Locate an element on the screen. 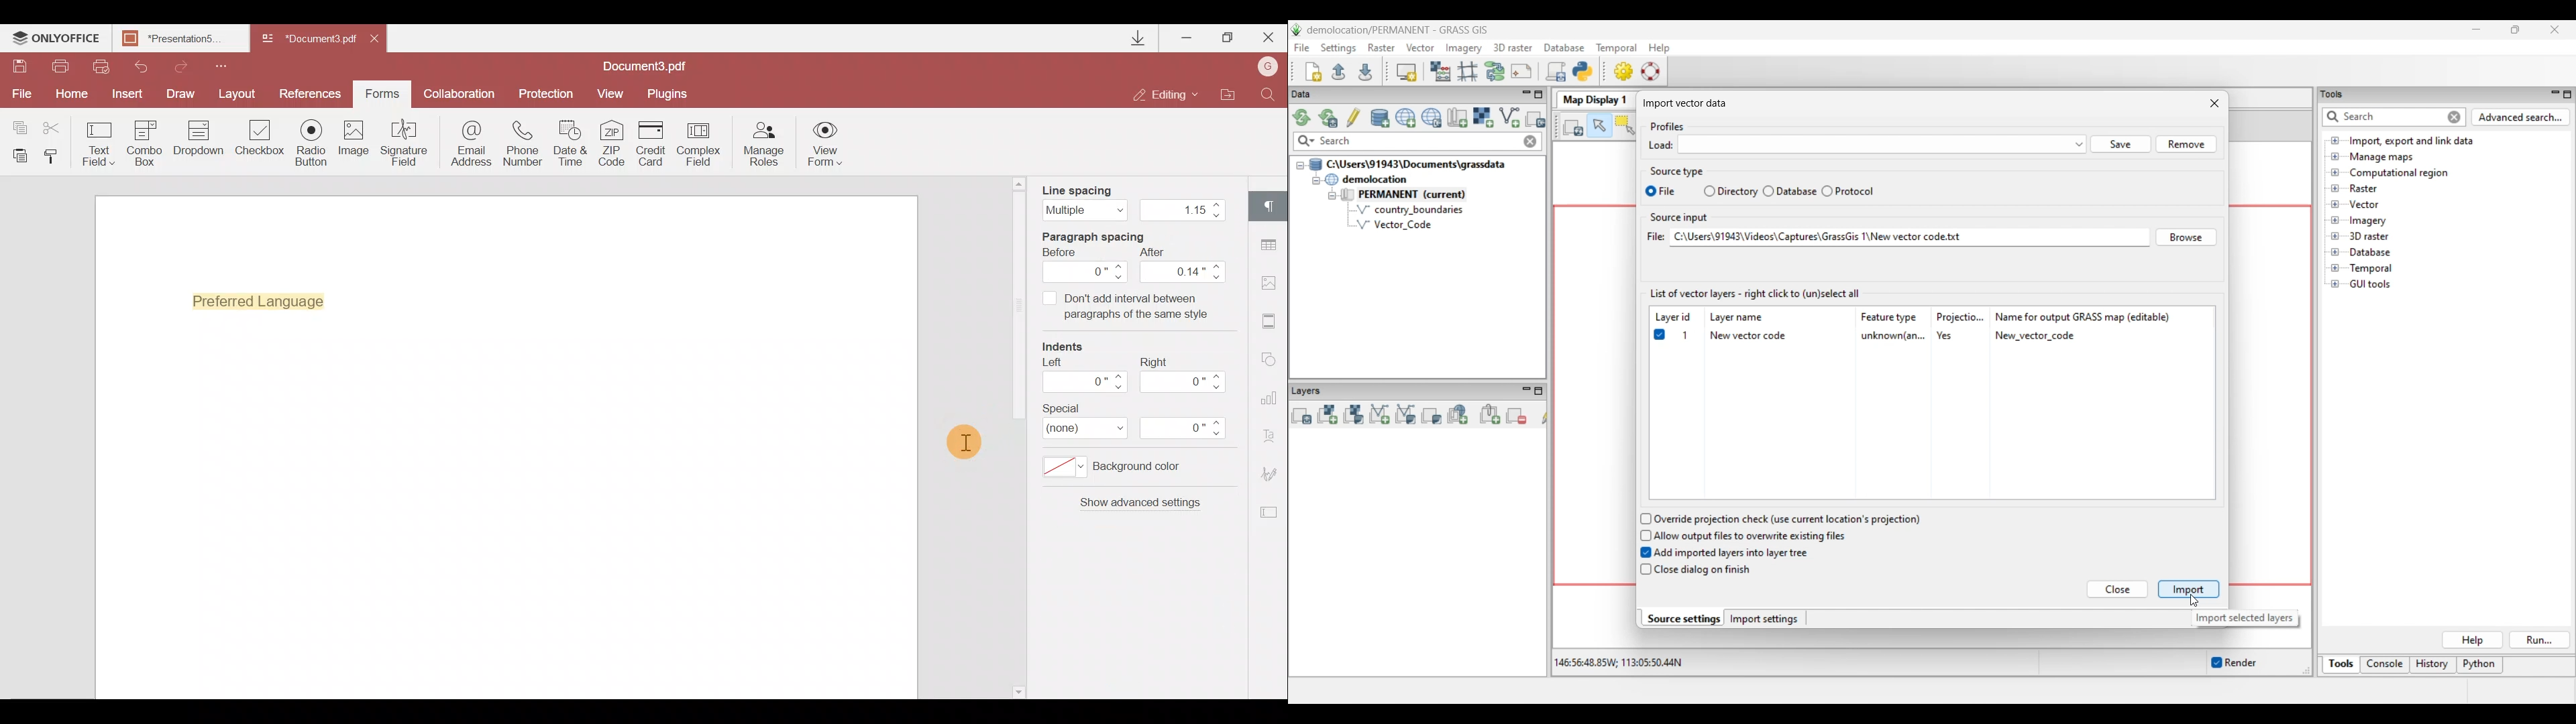 The width and height of the screenshot is (2576, 728). Draw is located at coordinates (181, 93).